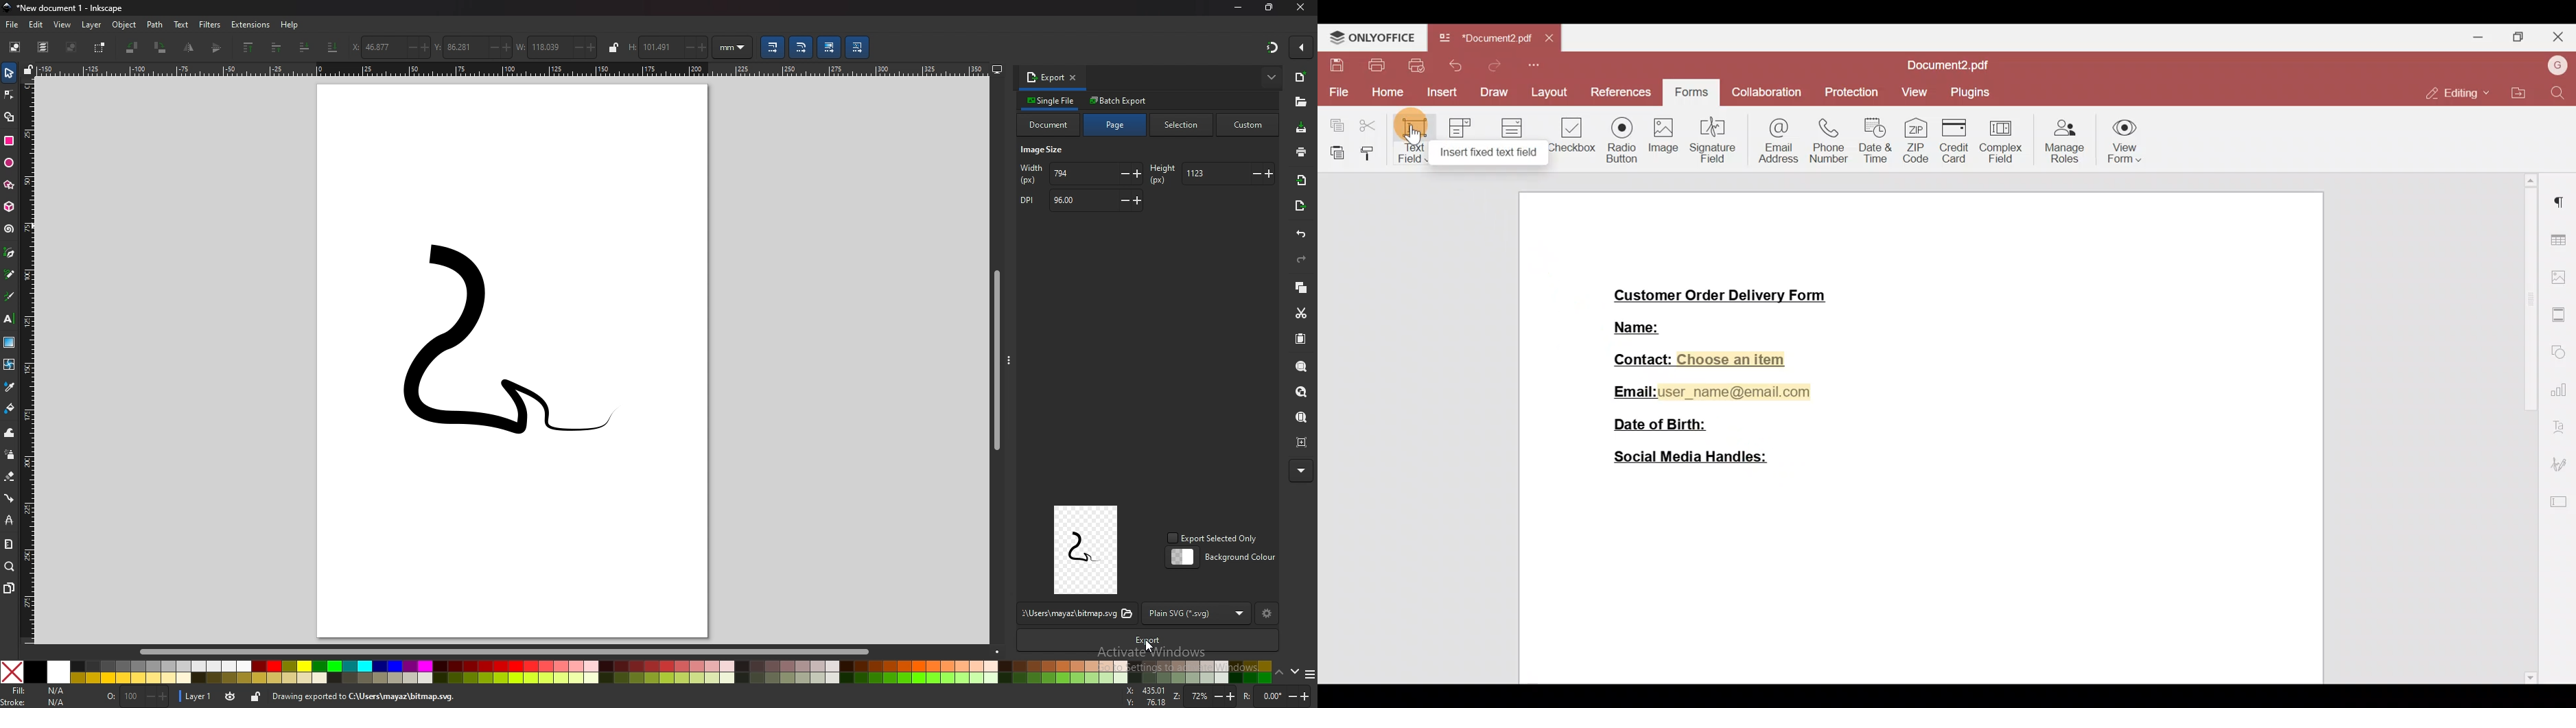 This screenshot has height=728, width=2576. I want to click on flip horizontally, so click(218, 47).